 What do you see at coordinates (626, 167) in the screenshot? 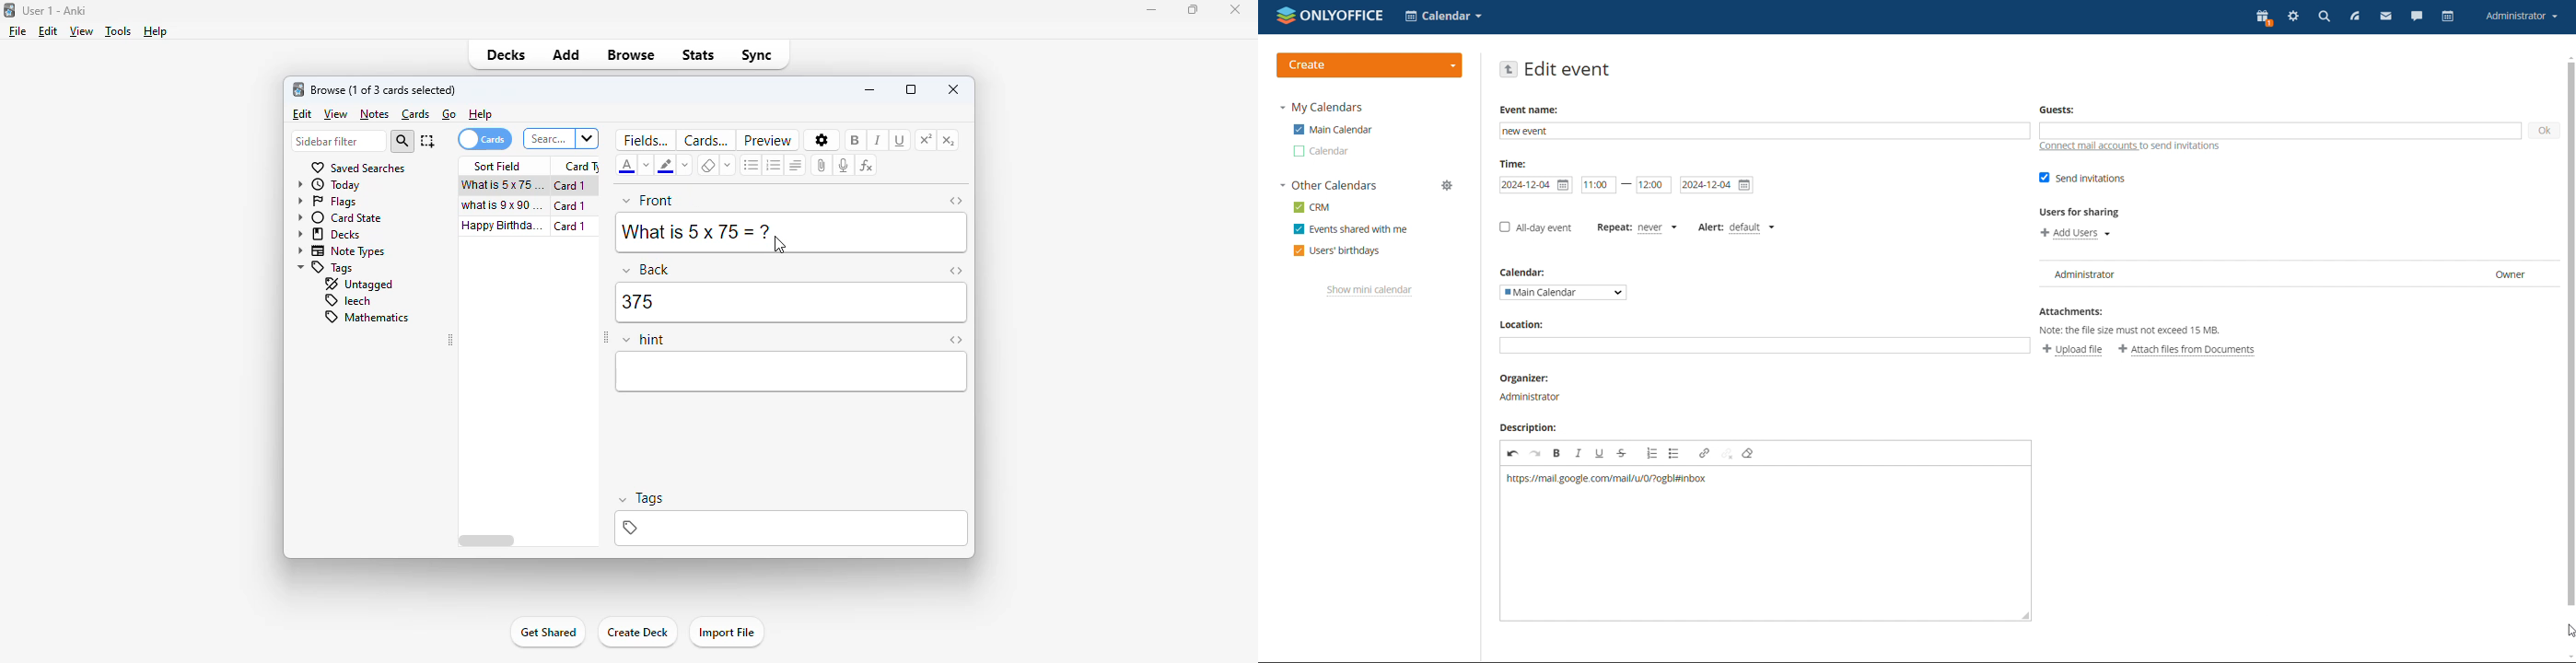
I see `text color` at bounding box center [626, 167].